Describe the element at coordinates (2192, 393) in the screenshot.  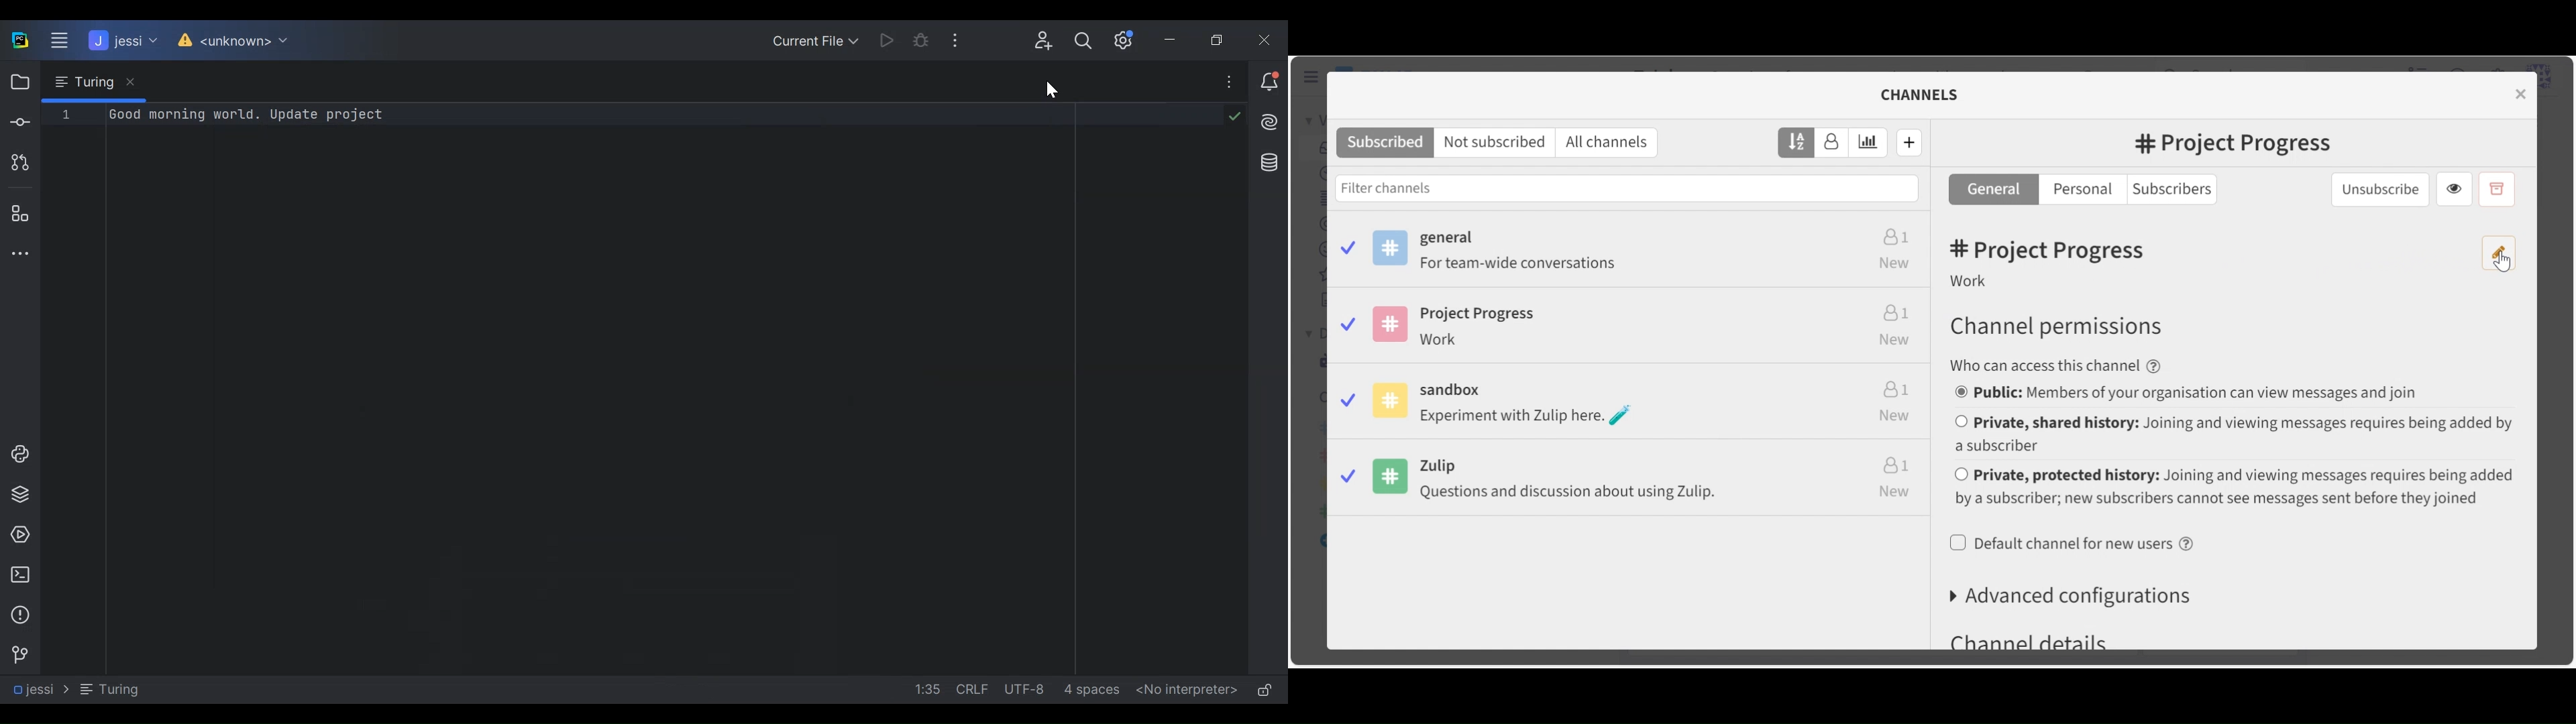
I see `(un)select public` at that location.